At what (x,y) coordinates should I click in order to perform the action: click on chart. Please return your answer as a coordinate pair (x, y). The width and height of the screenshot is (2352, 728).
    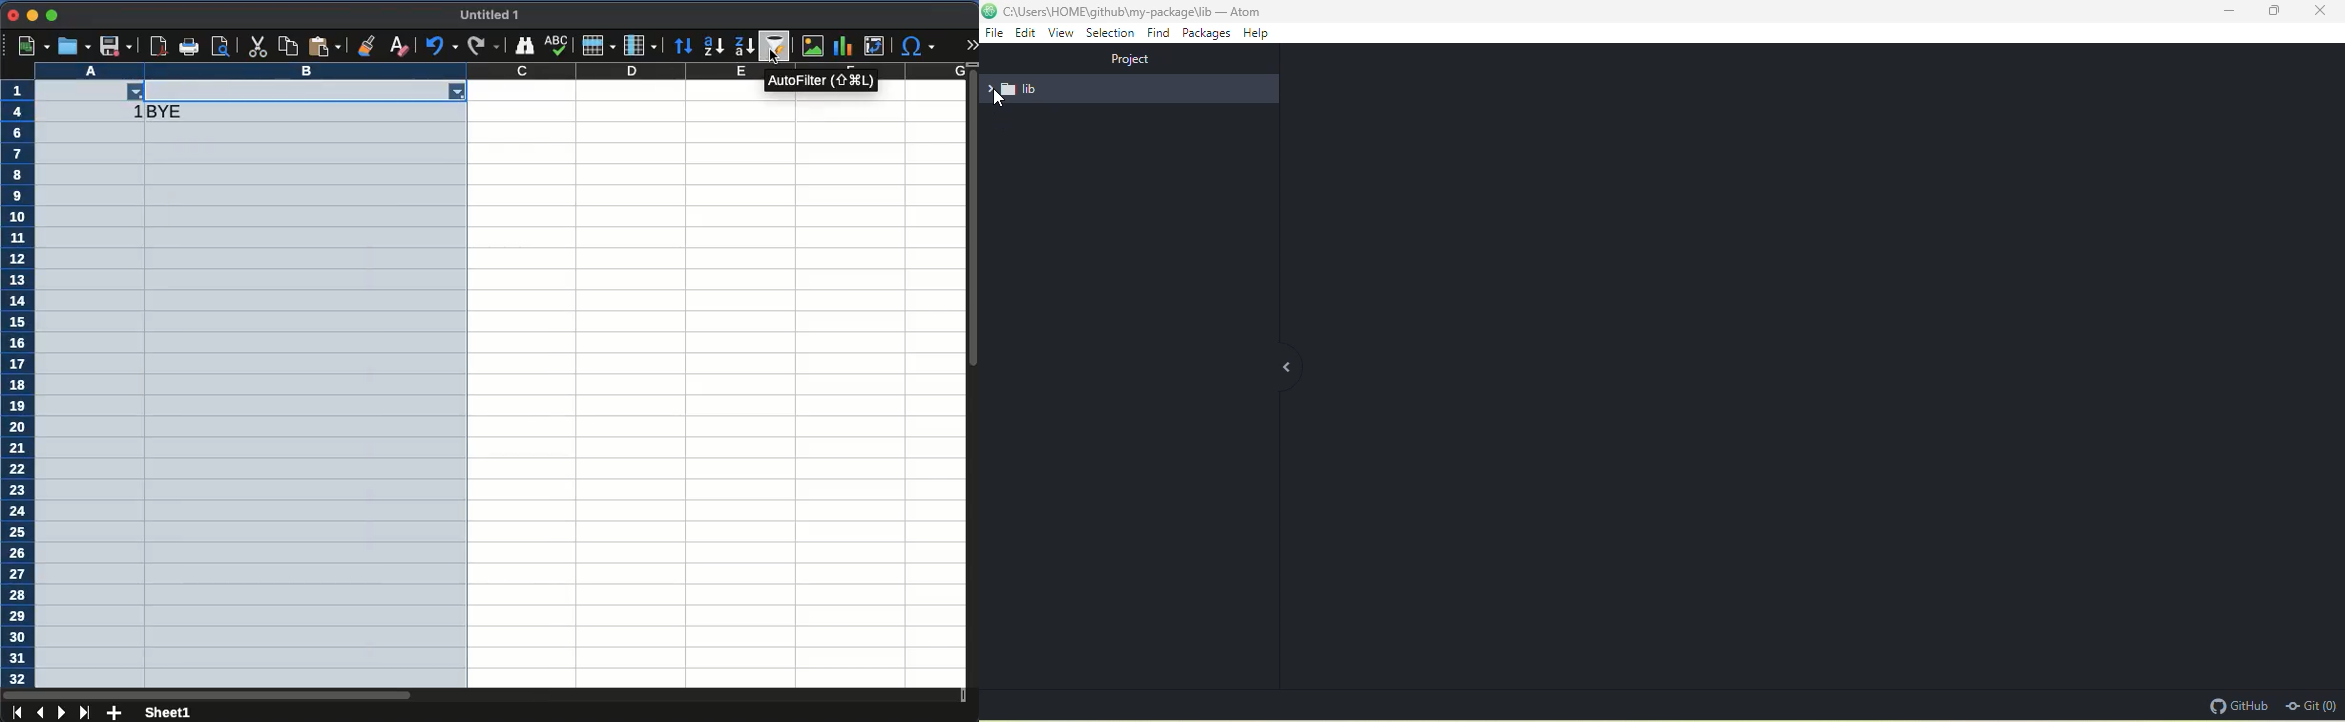
    Looking at the image, I should click on (841, 47).